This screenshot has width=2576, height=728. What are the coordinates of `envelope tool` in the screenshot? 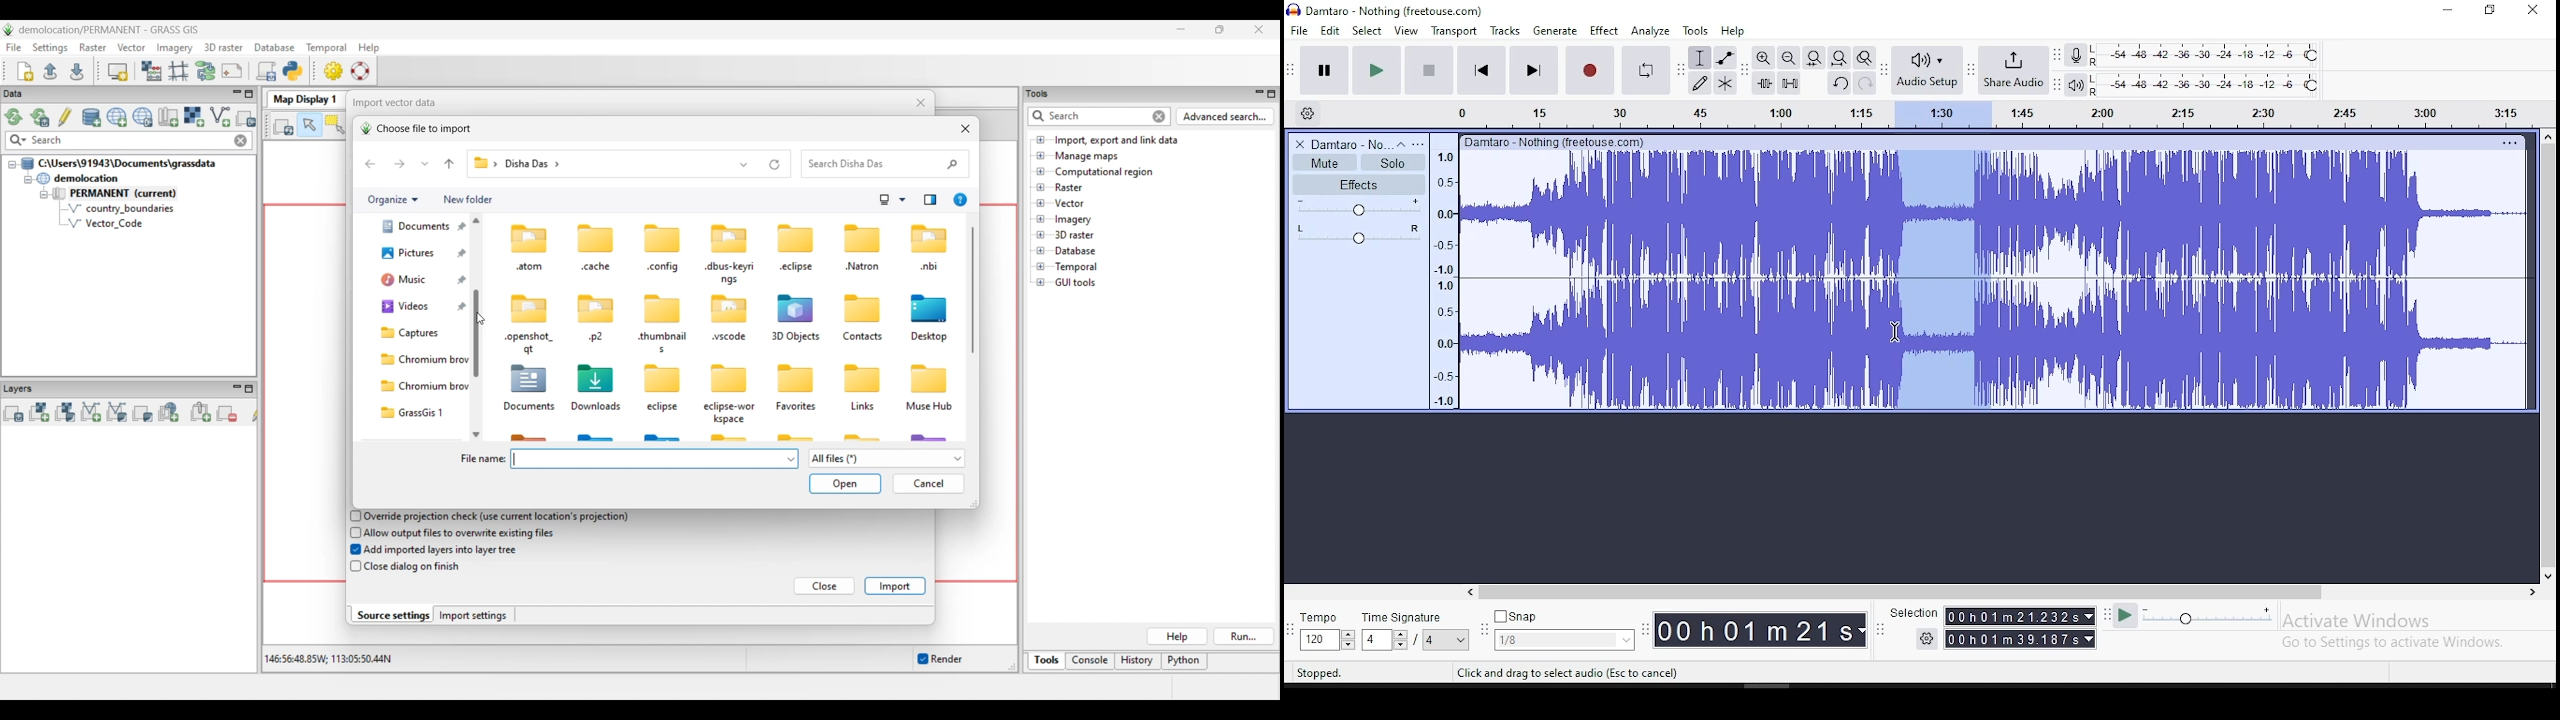 It's located at (1724, 57).